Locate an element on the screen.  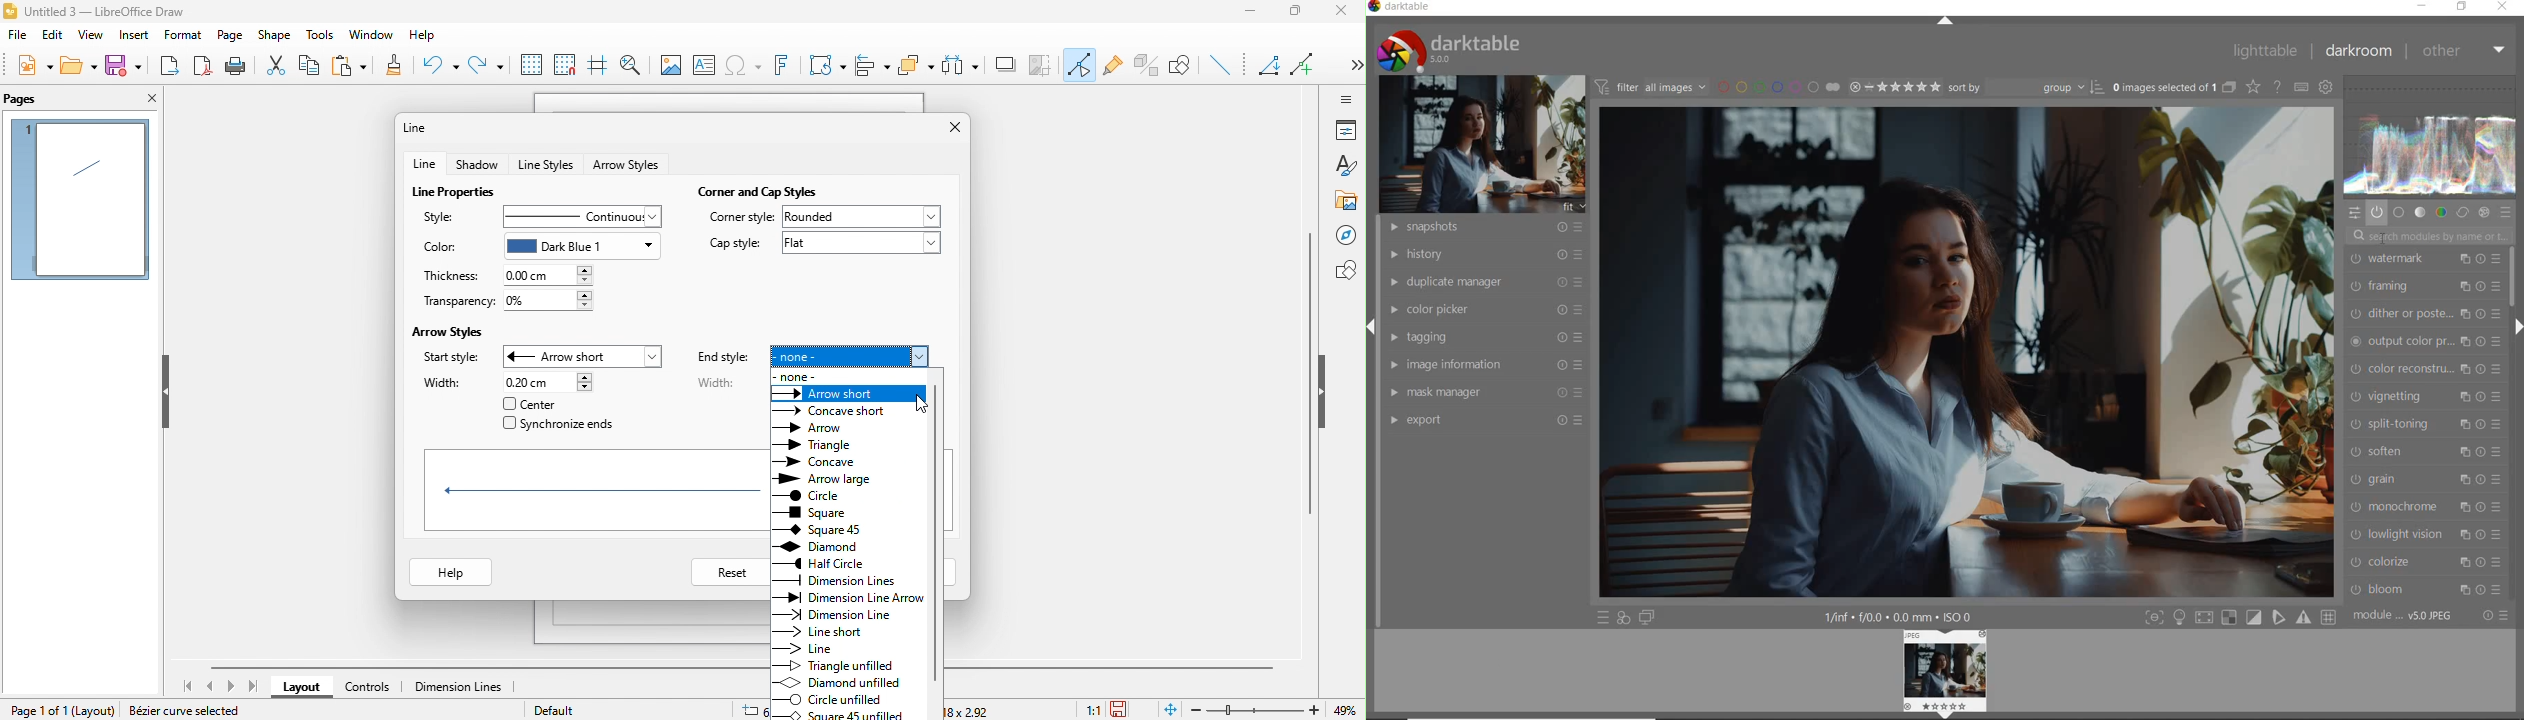
reset or presets & preferences  is located at coordinates (2495, 615).